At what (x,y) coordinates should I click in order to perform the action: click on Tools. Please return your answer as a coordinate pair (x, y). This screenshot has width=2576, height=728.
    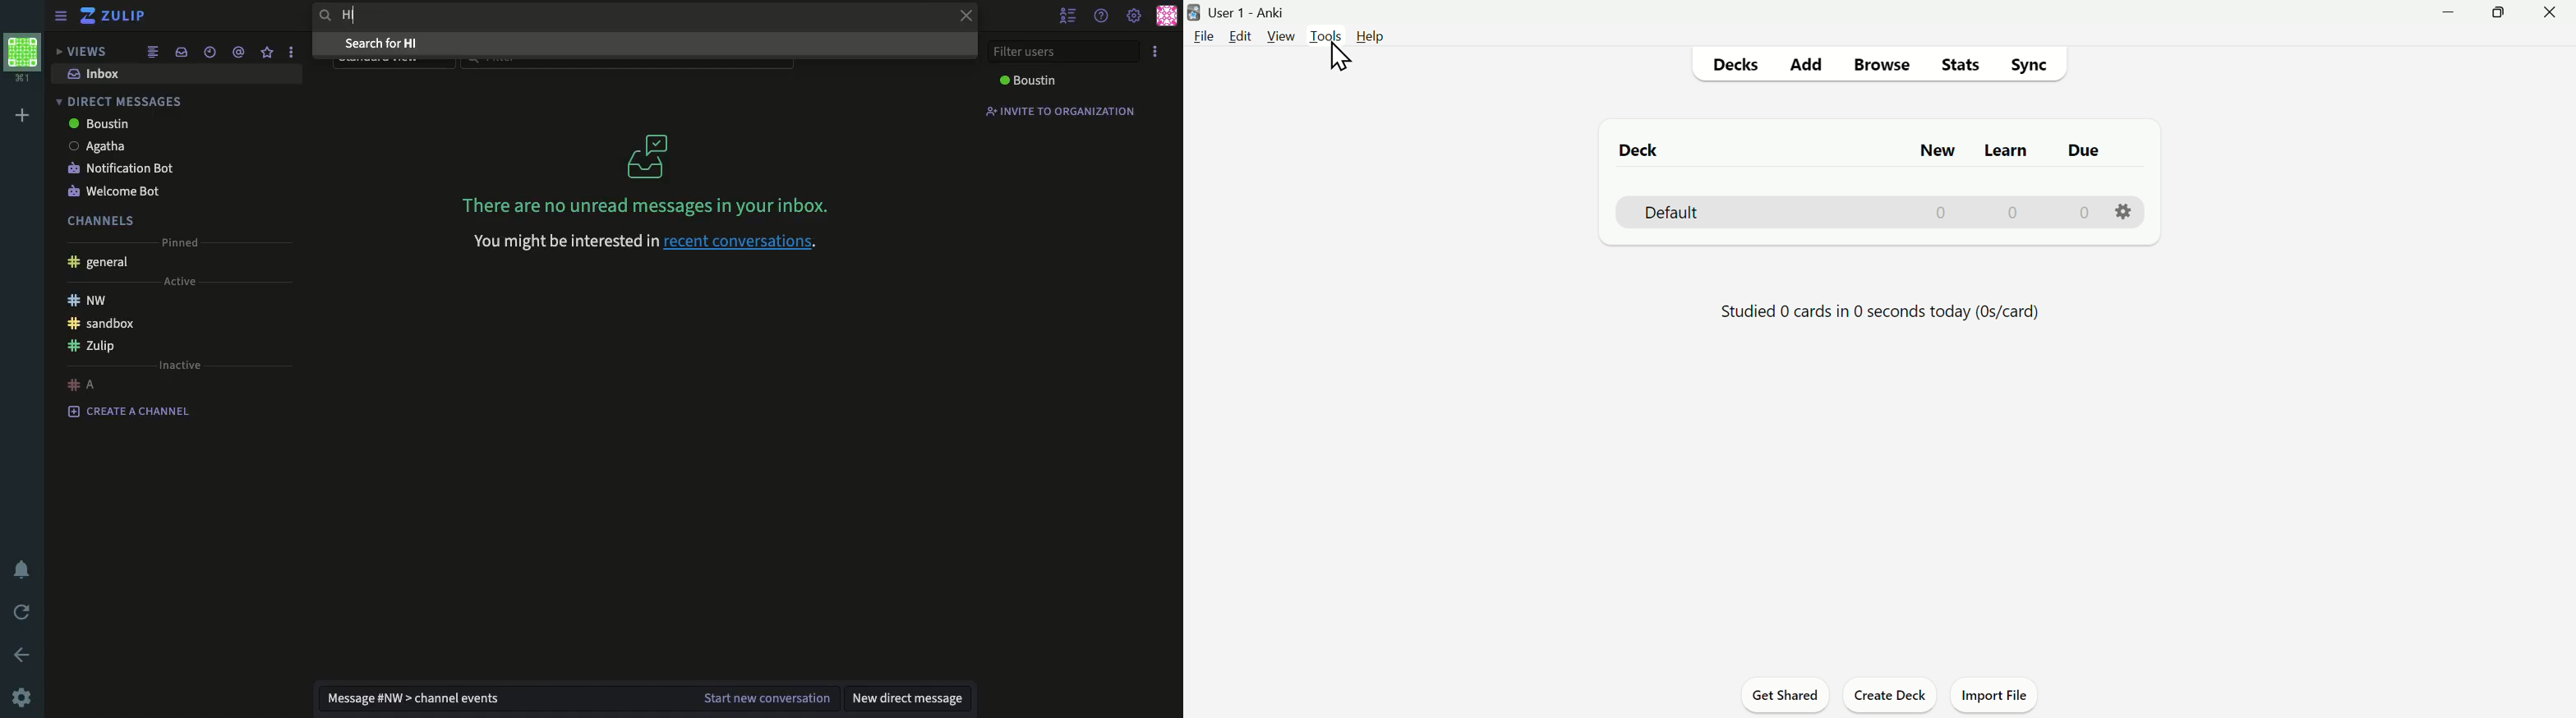
    Looking at the image, I should click on (1327, 36).